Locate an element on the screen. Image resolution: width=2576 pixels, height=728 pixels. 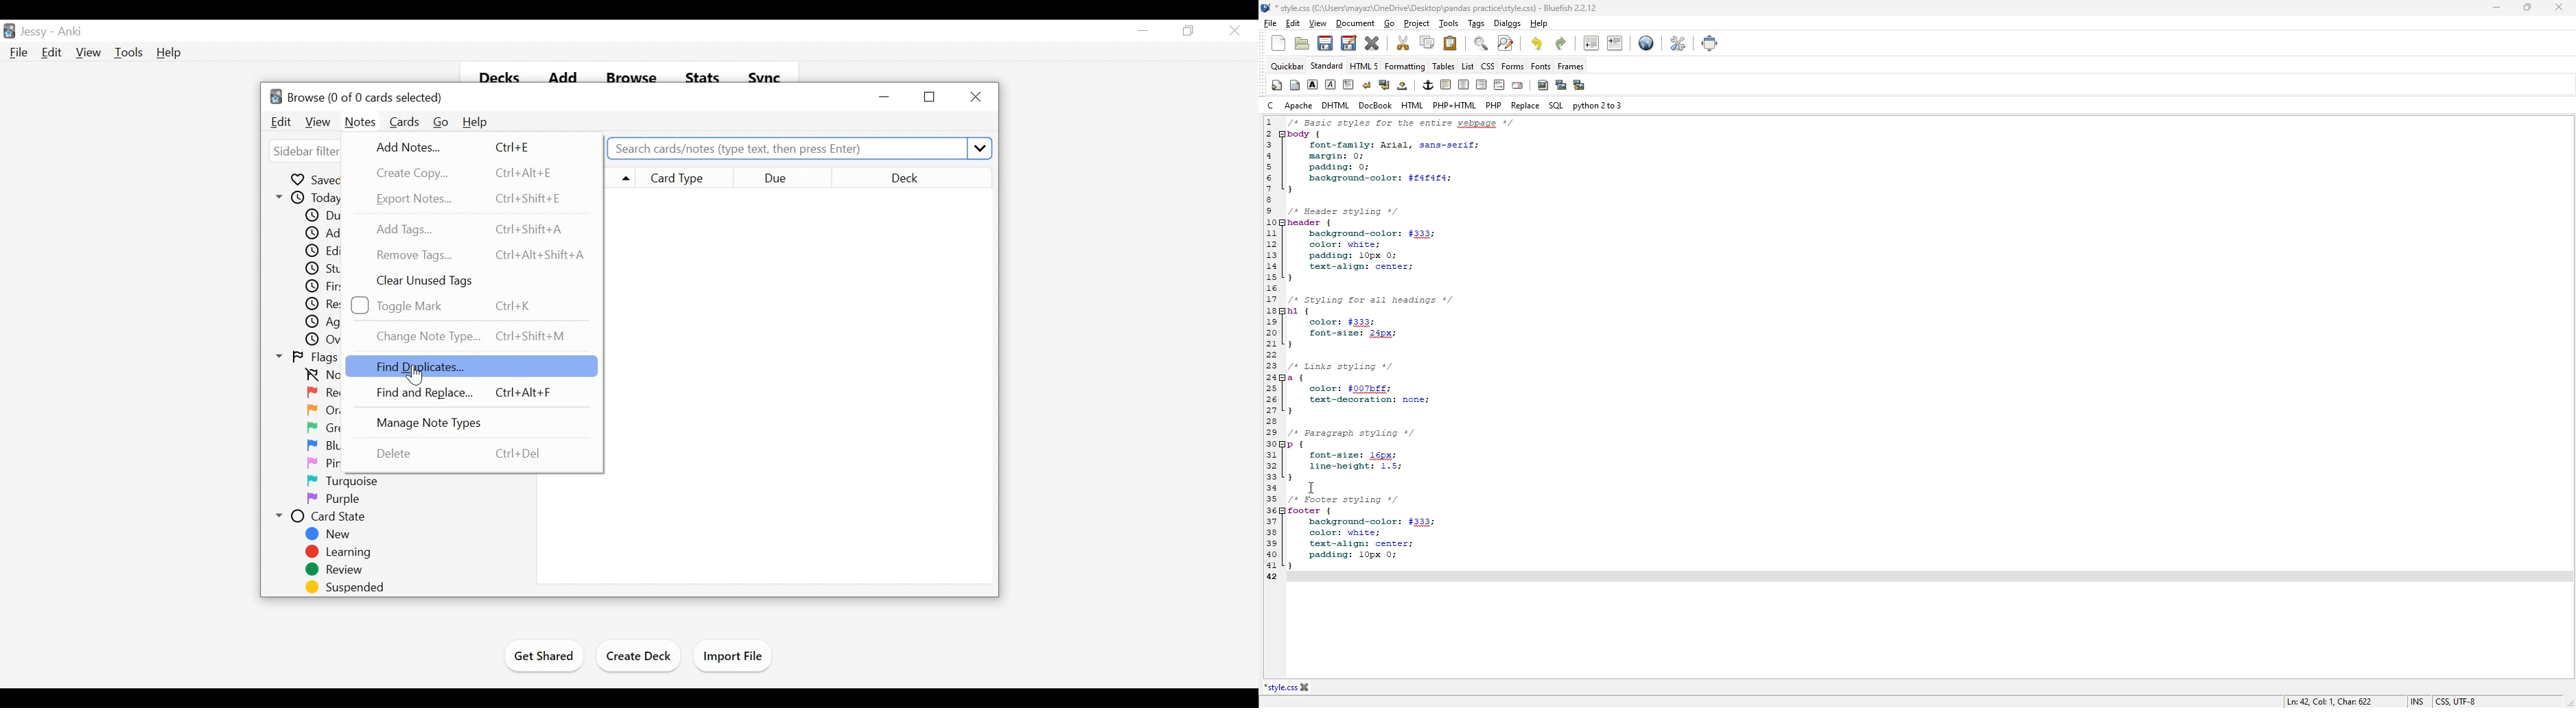
File is located at coordinates (18, 52).